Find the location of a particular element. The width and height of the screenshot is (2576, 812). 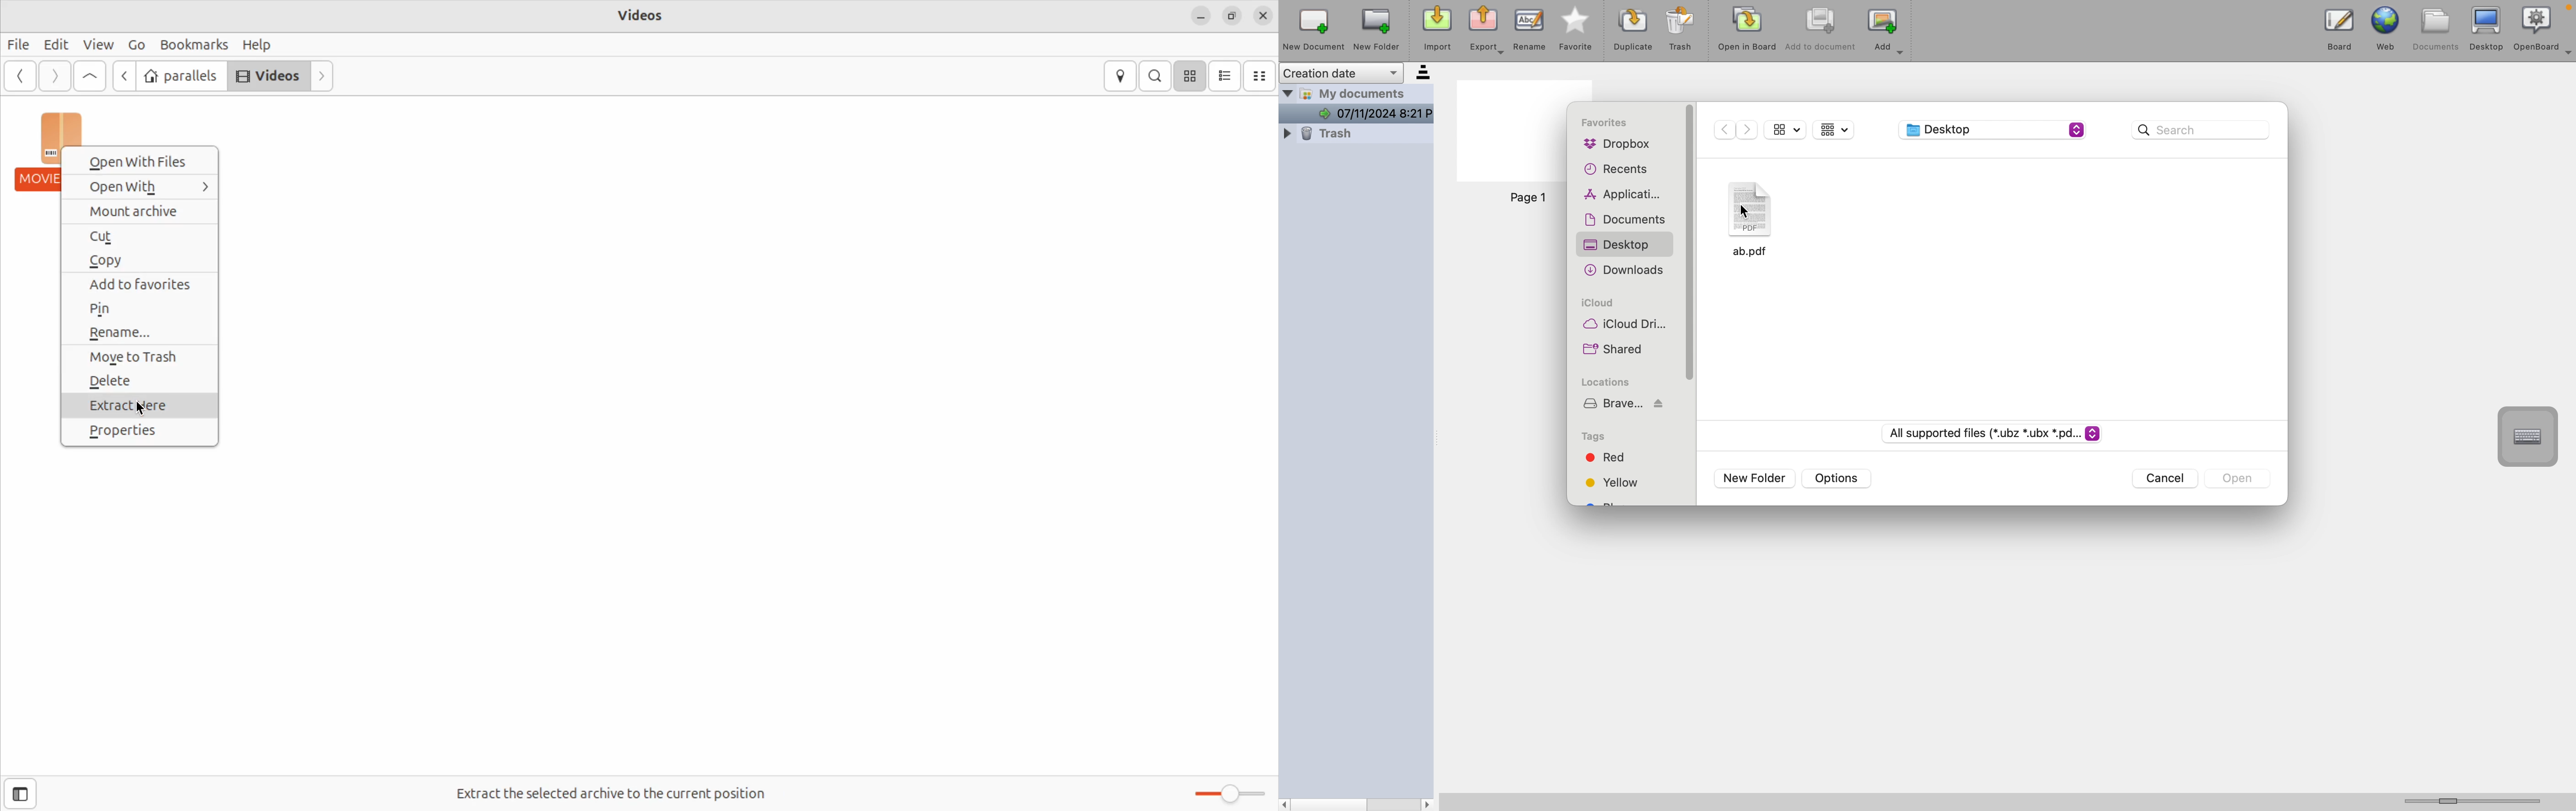

help is located at coordinates (259, 45).